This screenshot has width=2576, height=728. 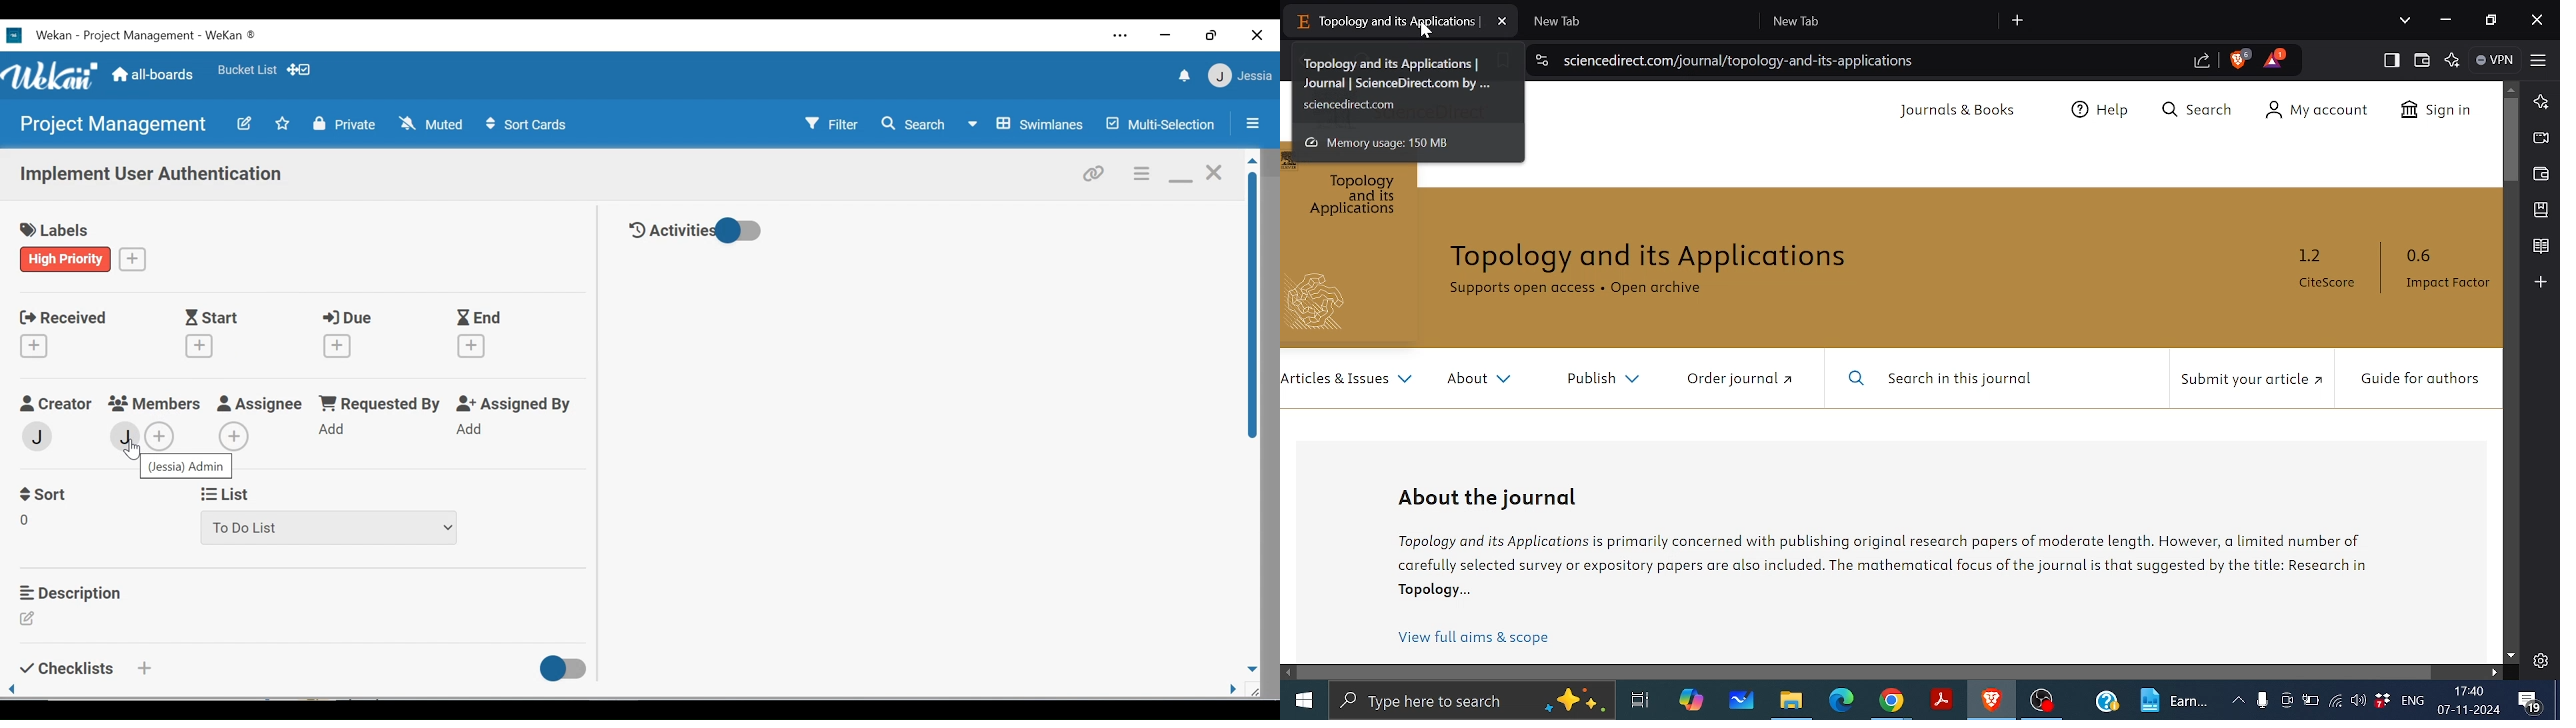 What do you see at coordinates (143, 668) in the screenshot?
I see `add` at bounding box center [143, 668].